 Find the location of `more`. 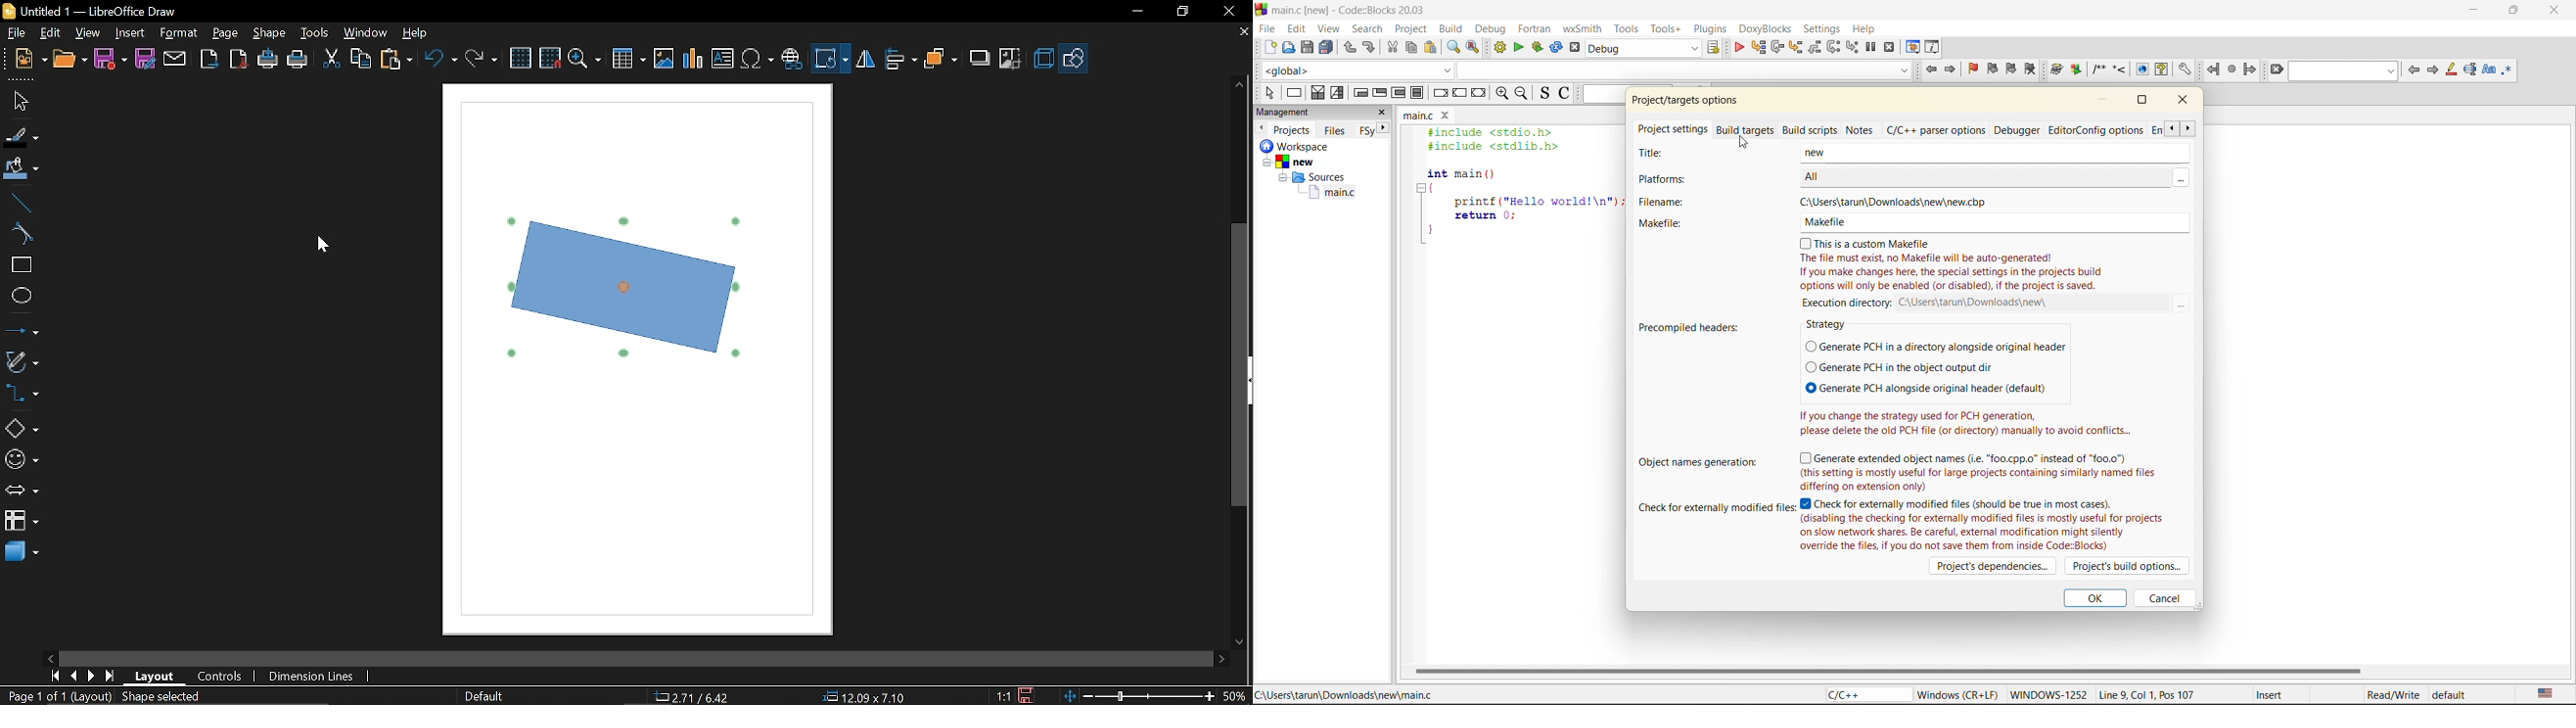

more is located at coordinates (2180, 177).